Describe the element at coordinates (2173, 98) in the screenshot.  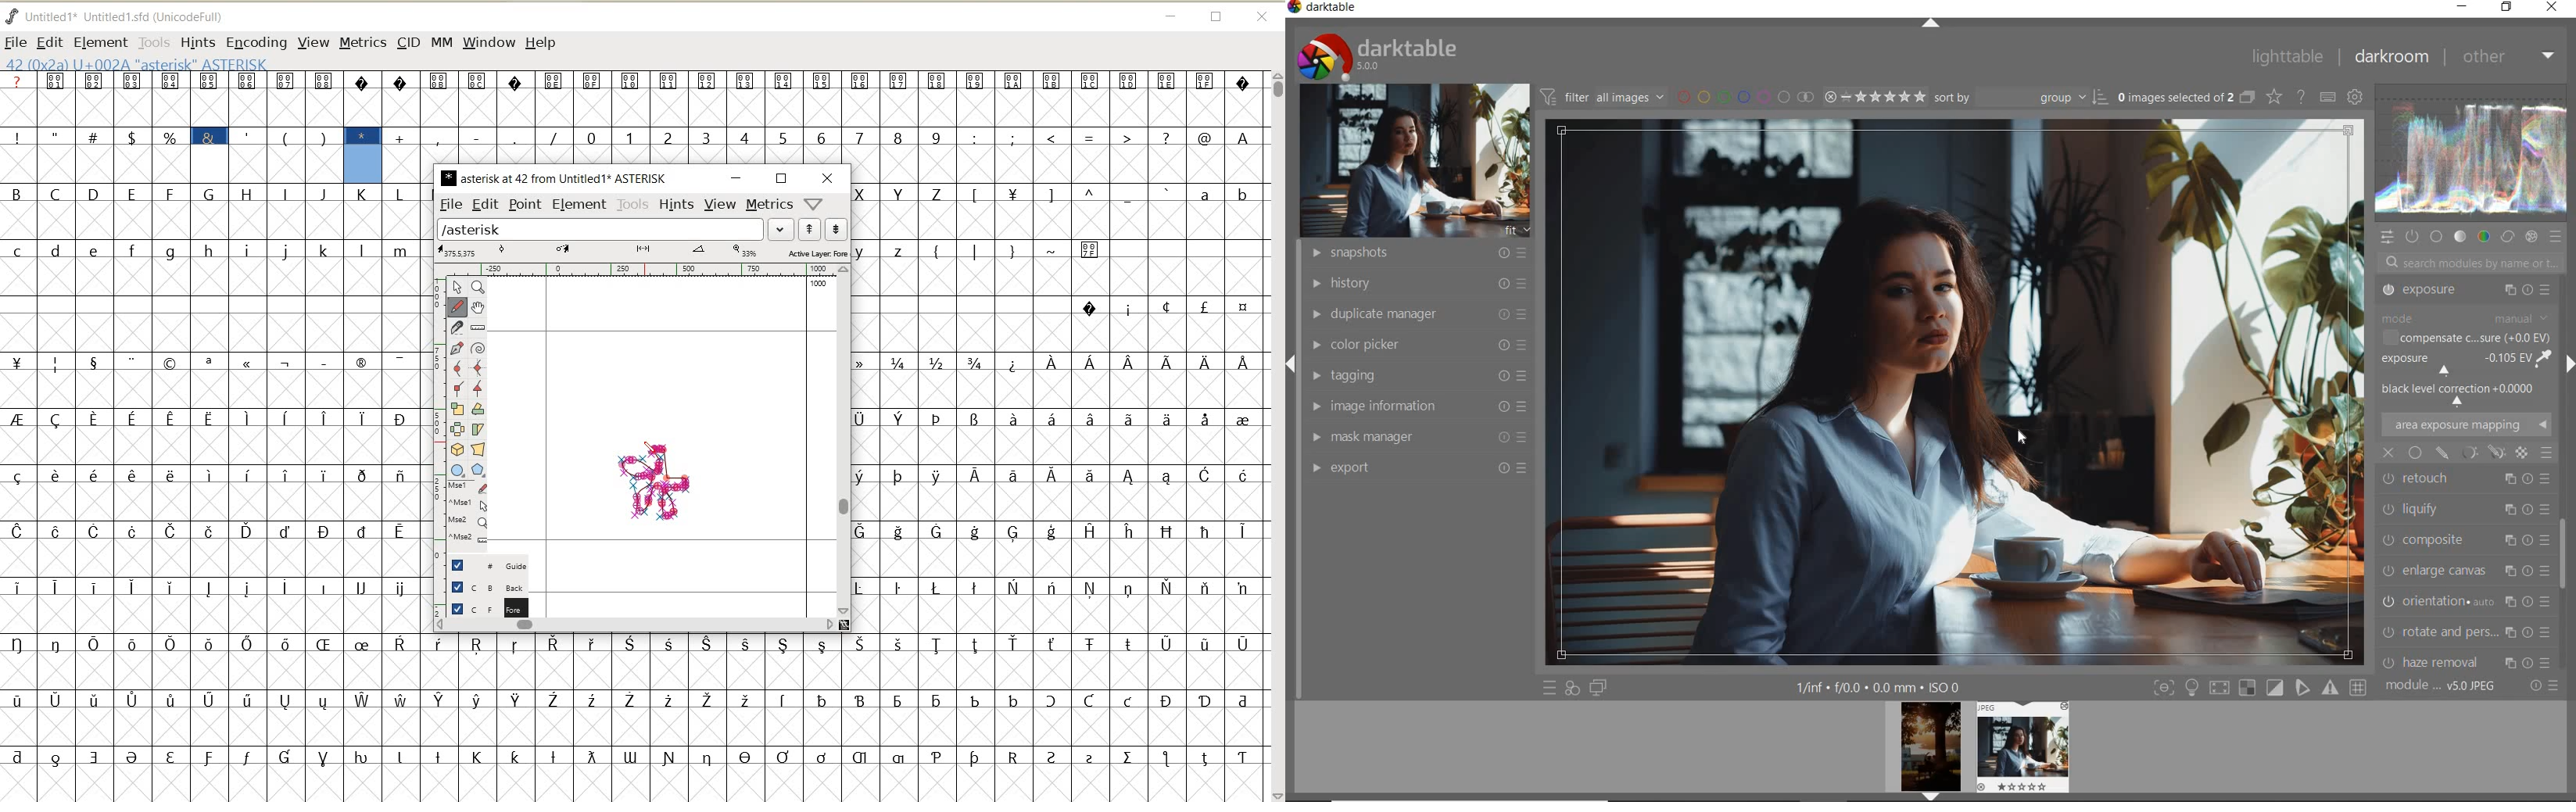
I see `SELECTED IMAGES` at that location.